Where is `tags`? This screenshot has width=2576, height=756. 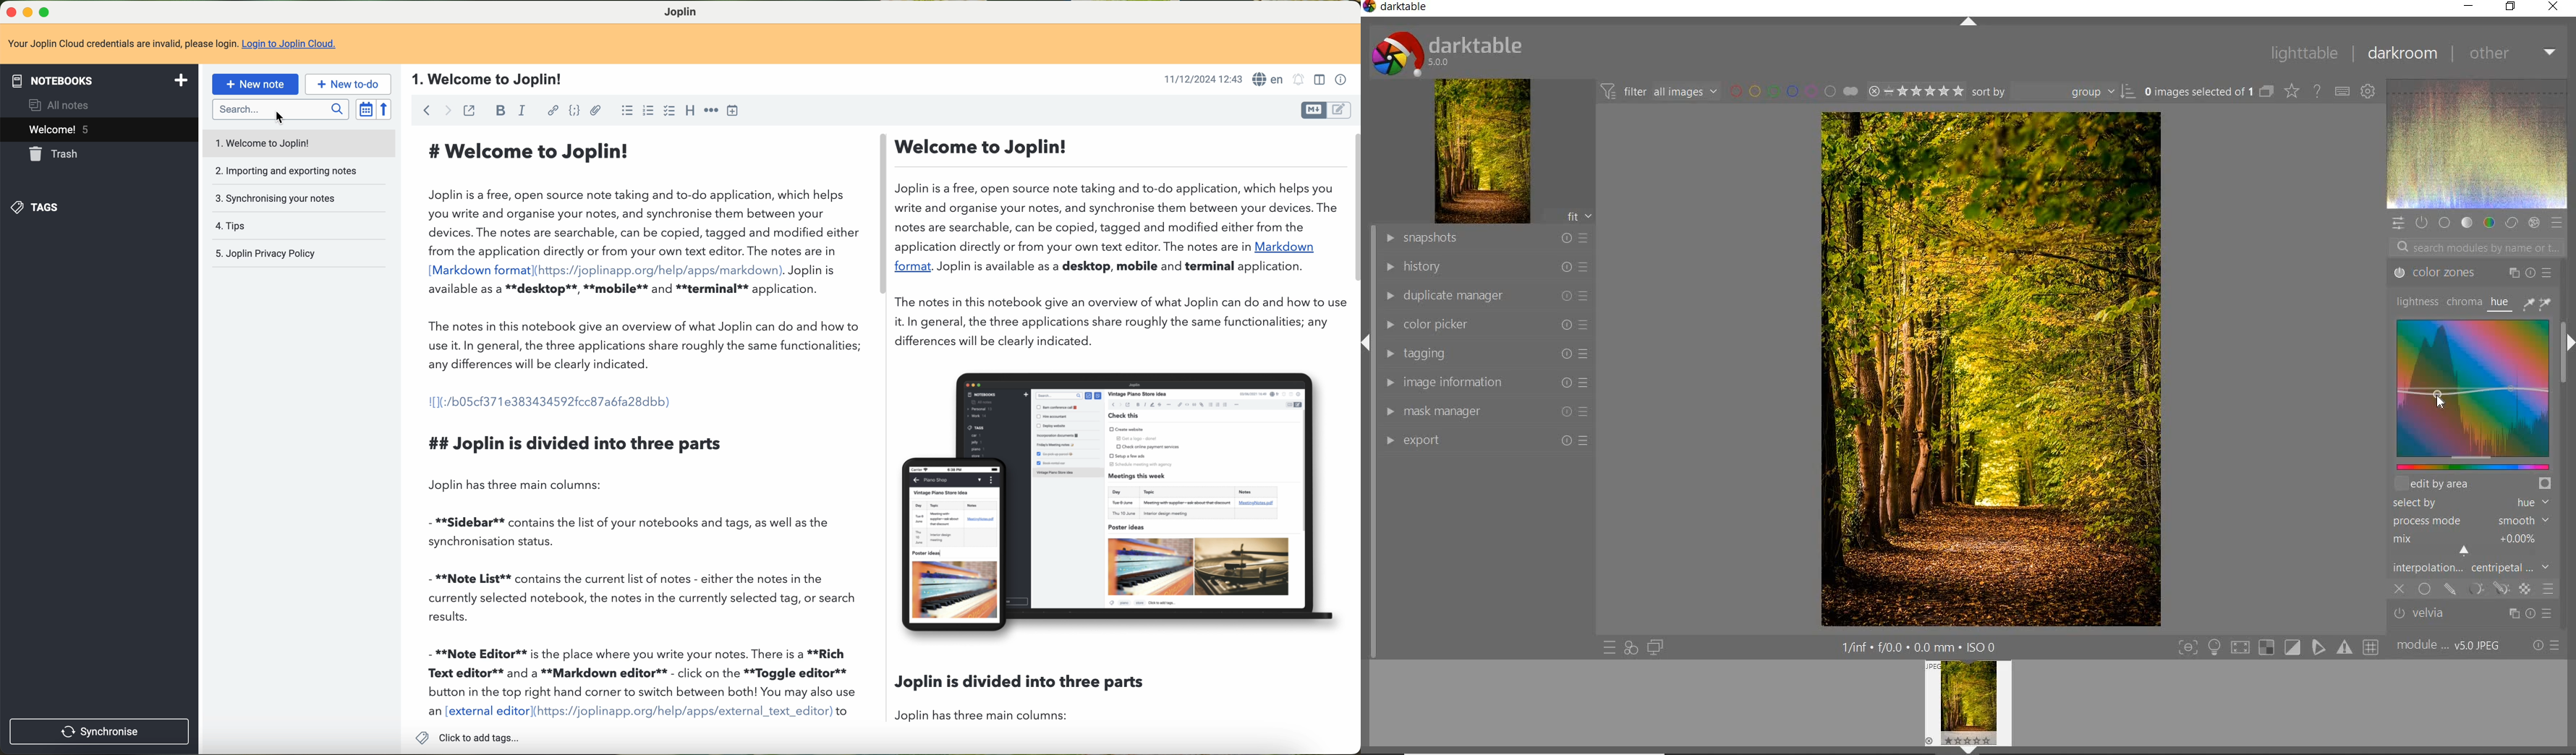 tags is located at coordinates (37, 207).